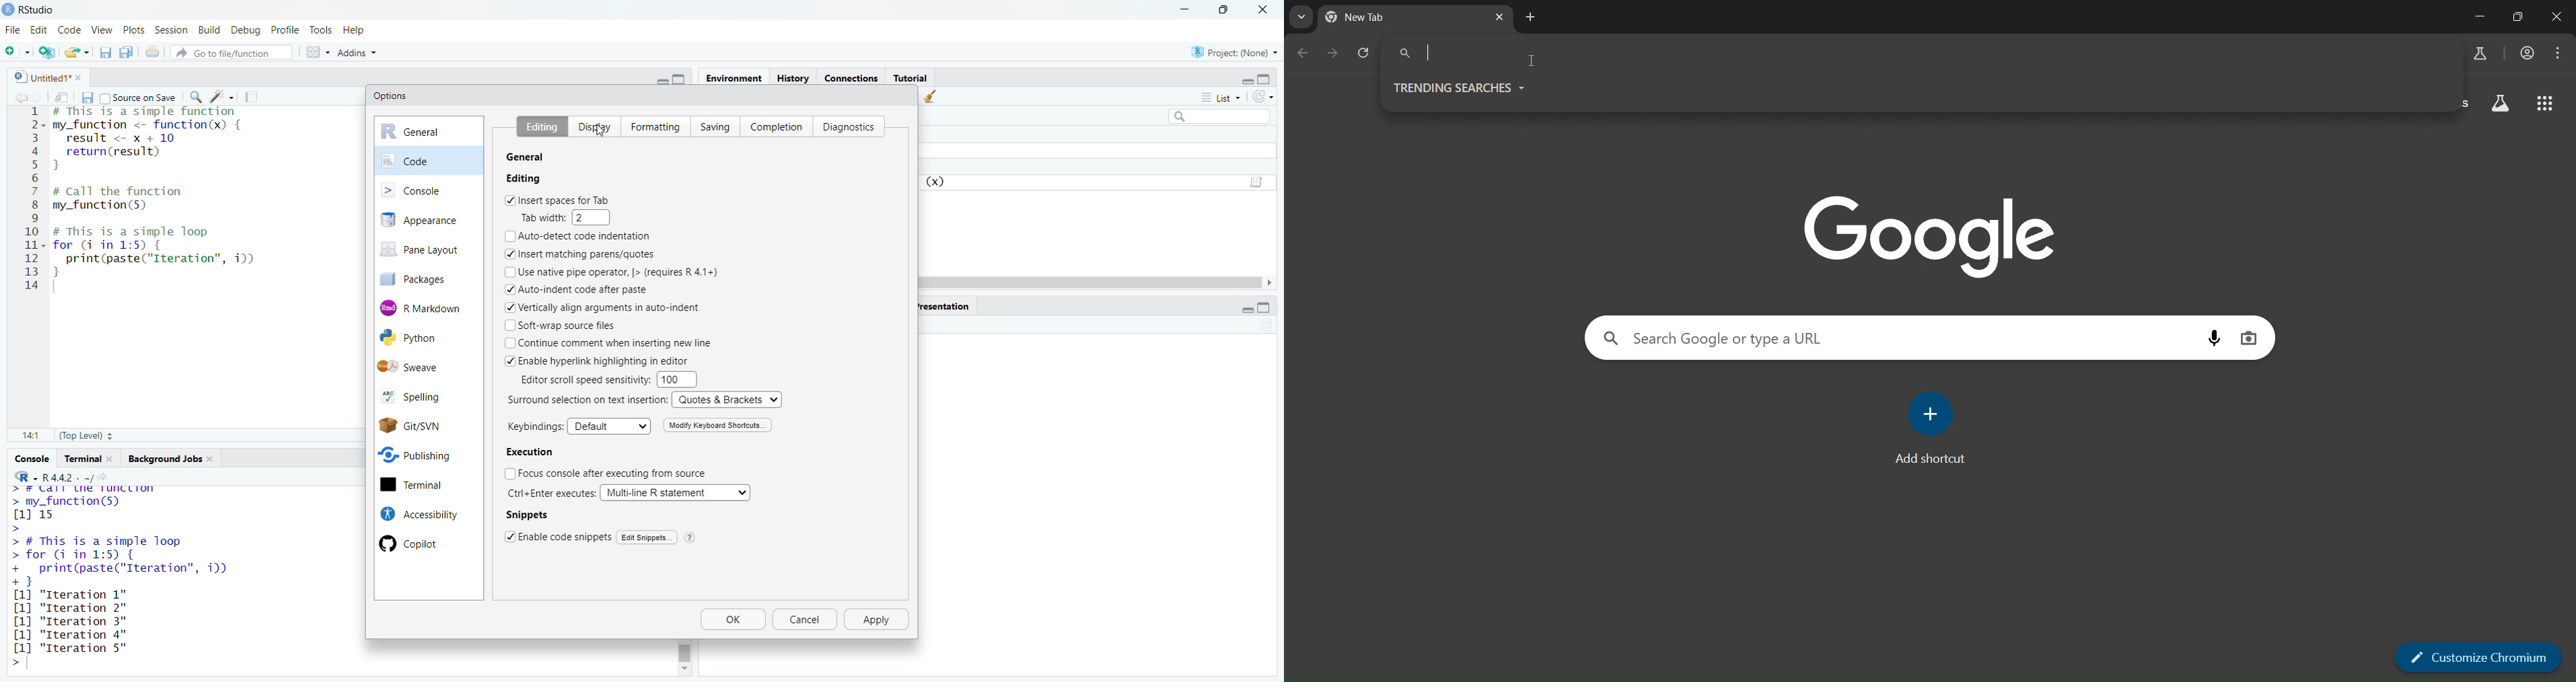  Describe the element at coordinates (850, 76) in the screenshot. I see `connections` at that location.